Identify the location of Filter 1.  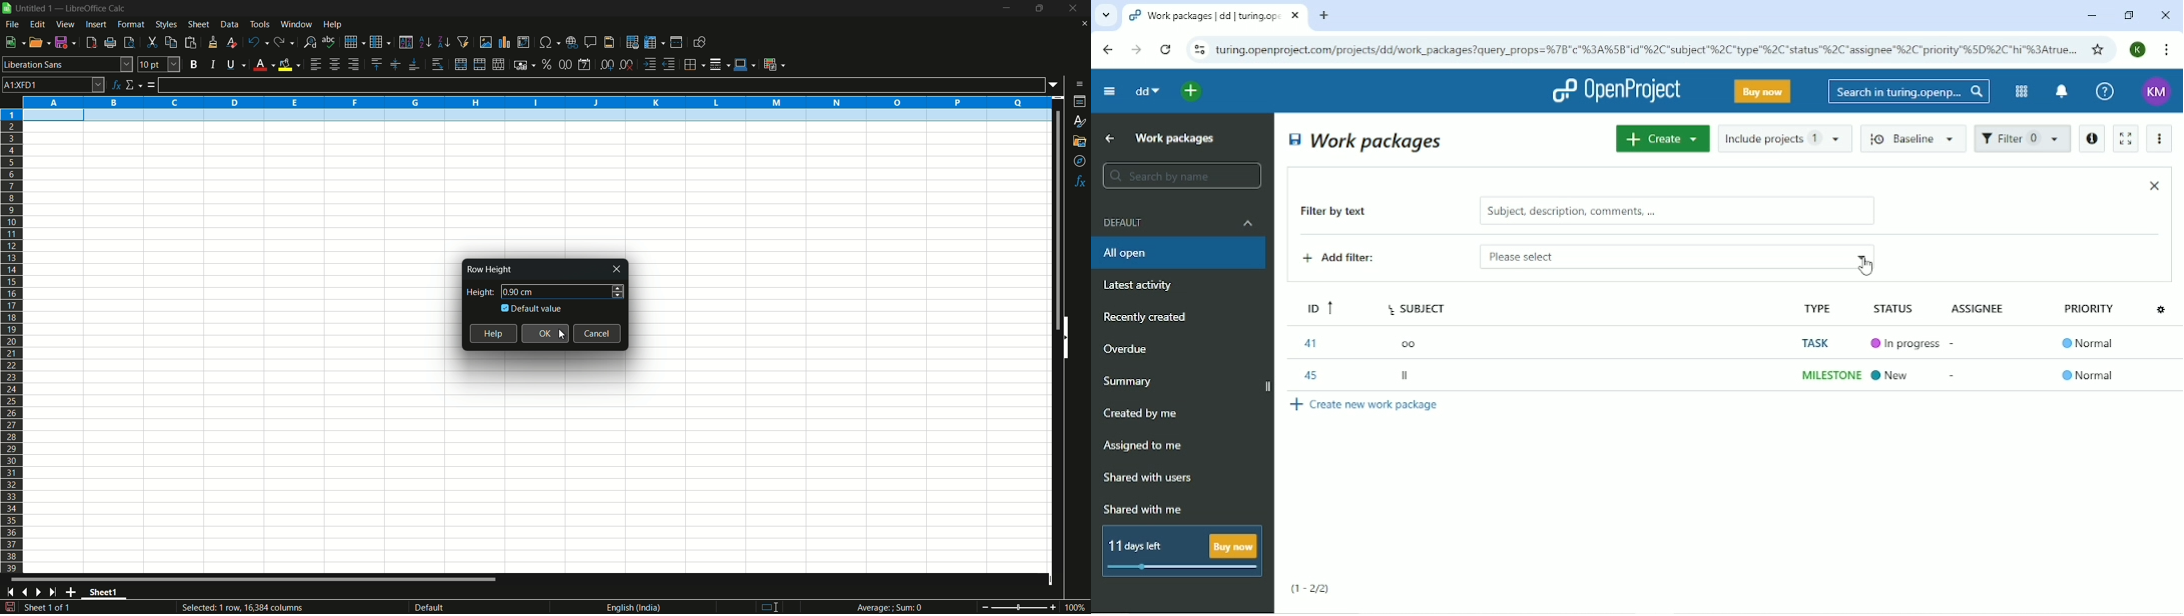
(2022, 140).